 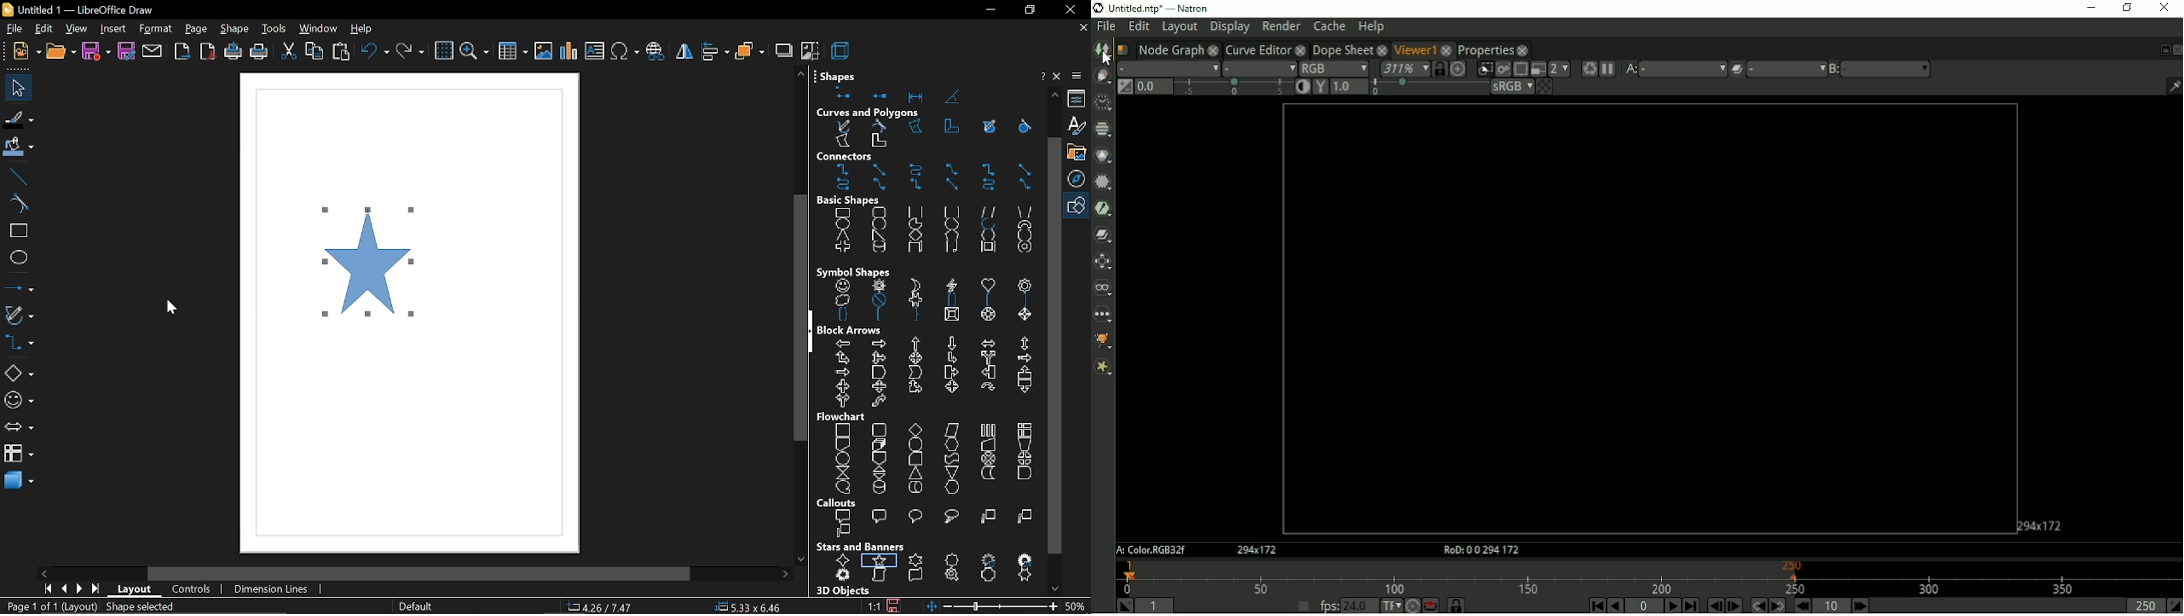 What do you see at coordinates (273, 29) in the screenshot?
I see `tools` at bounding box center [273, 29].